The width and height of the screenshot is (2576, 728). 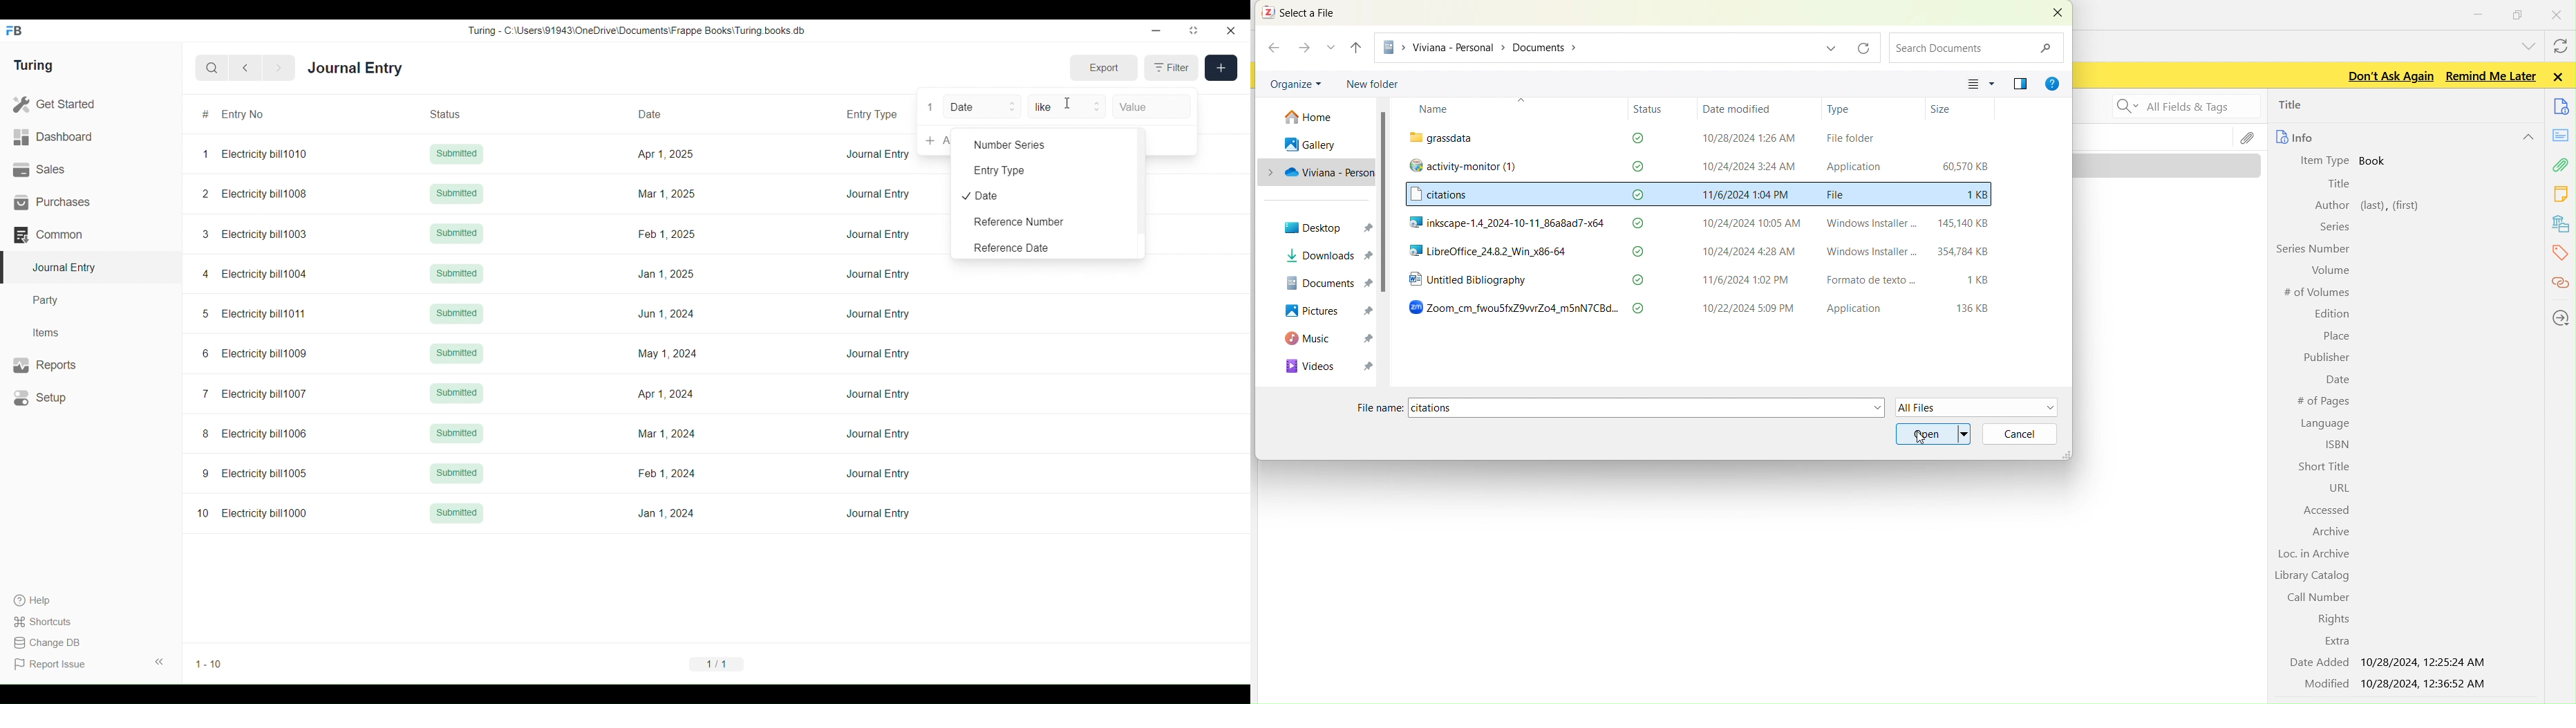 I want to click on 8 Electricity bill1006, so click(x=255, y=433).